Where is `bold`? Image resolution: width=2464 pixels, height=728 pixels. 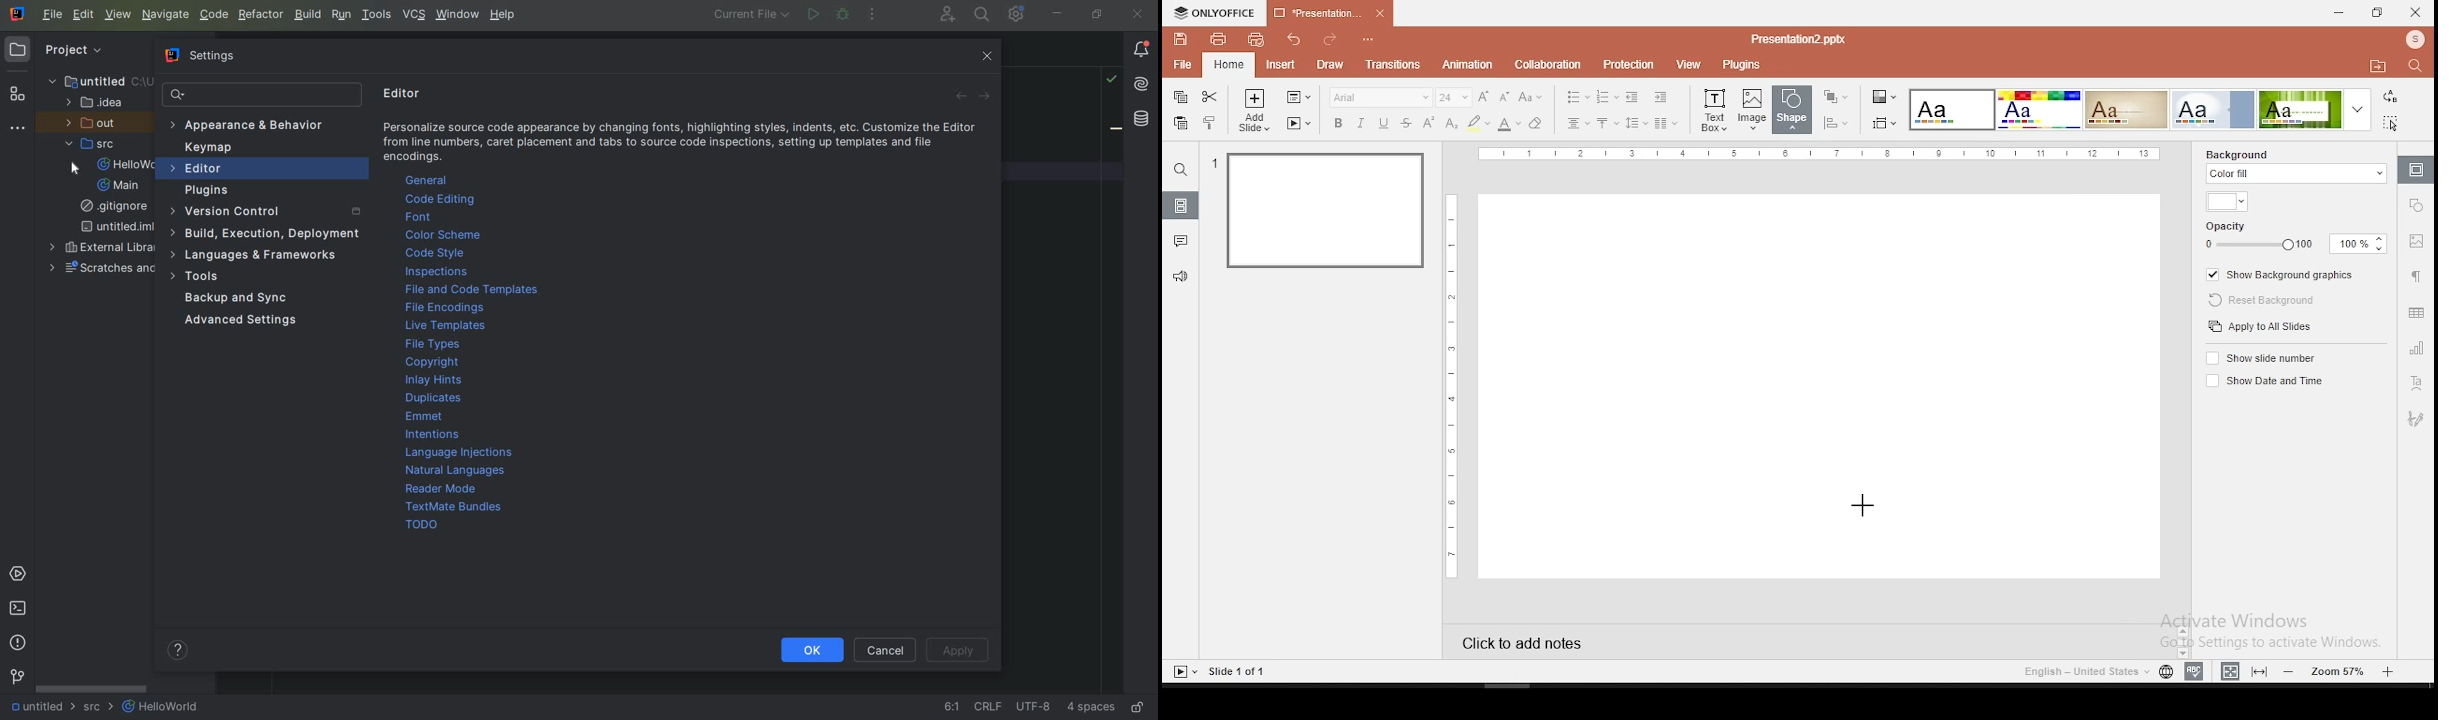
bold is located at coordinates (1338, 123).